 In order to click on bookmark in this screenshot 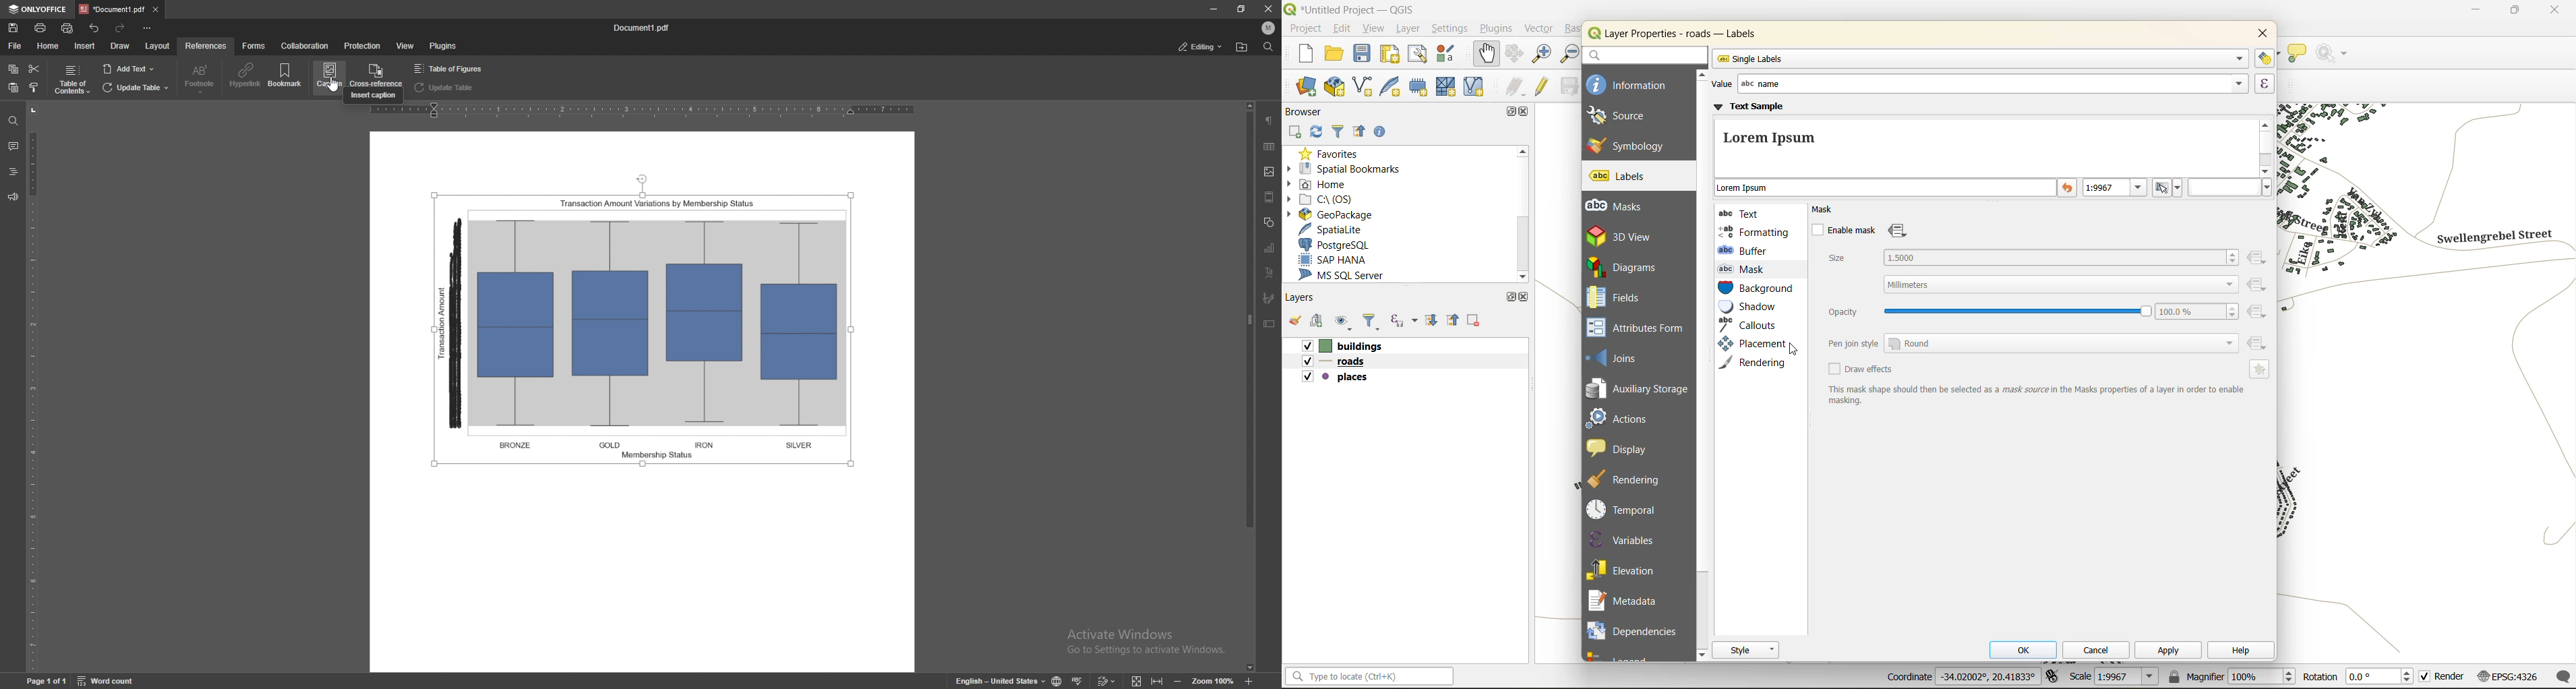, I will do `click(286, 76)`.